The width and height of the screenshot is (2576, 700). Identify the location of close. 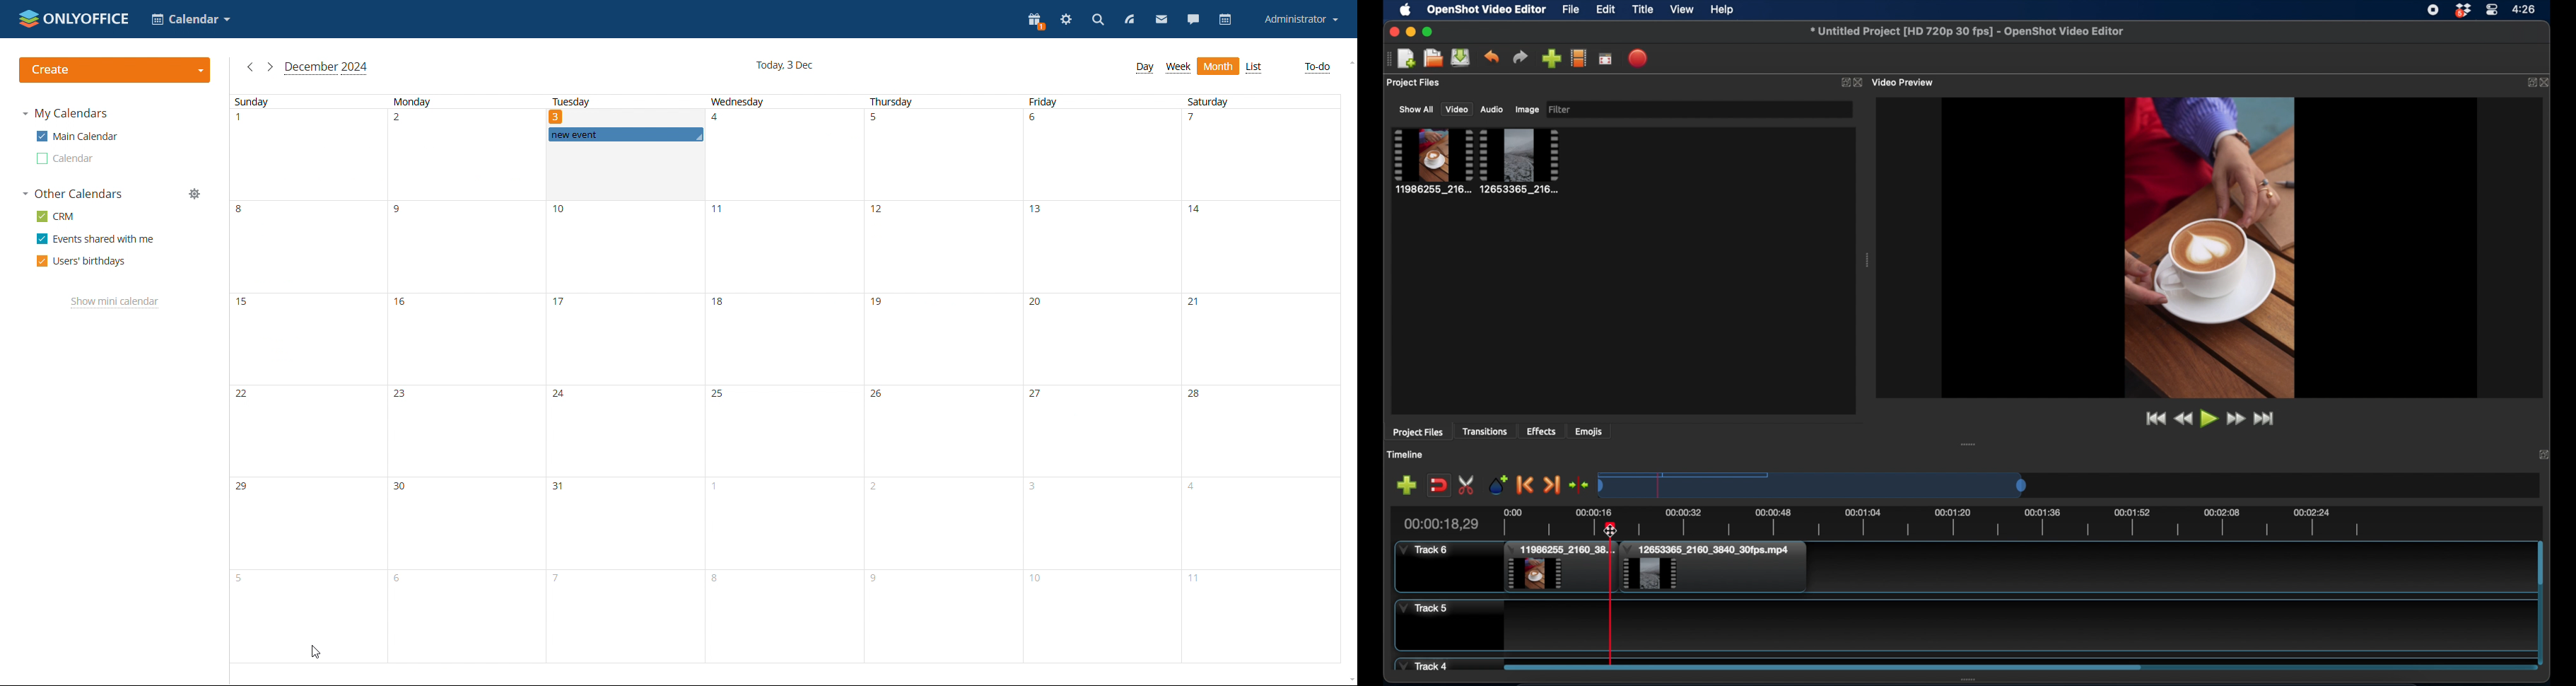
(1392, 31).